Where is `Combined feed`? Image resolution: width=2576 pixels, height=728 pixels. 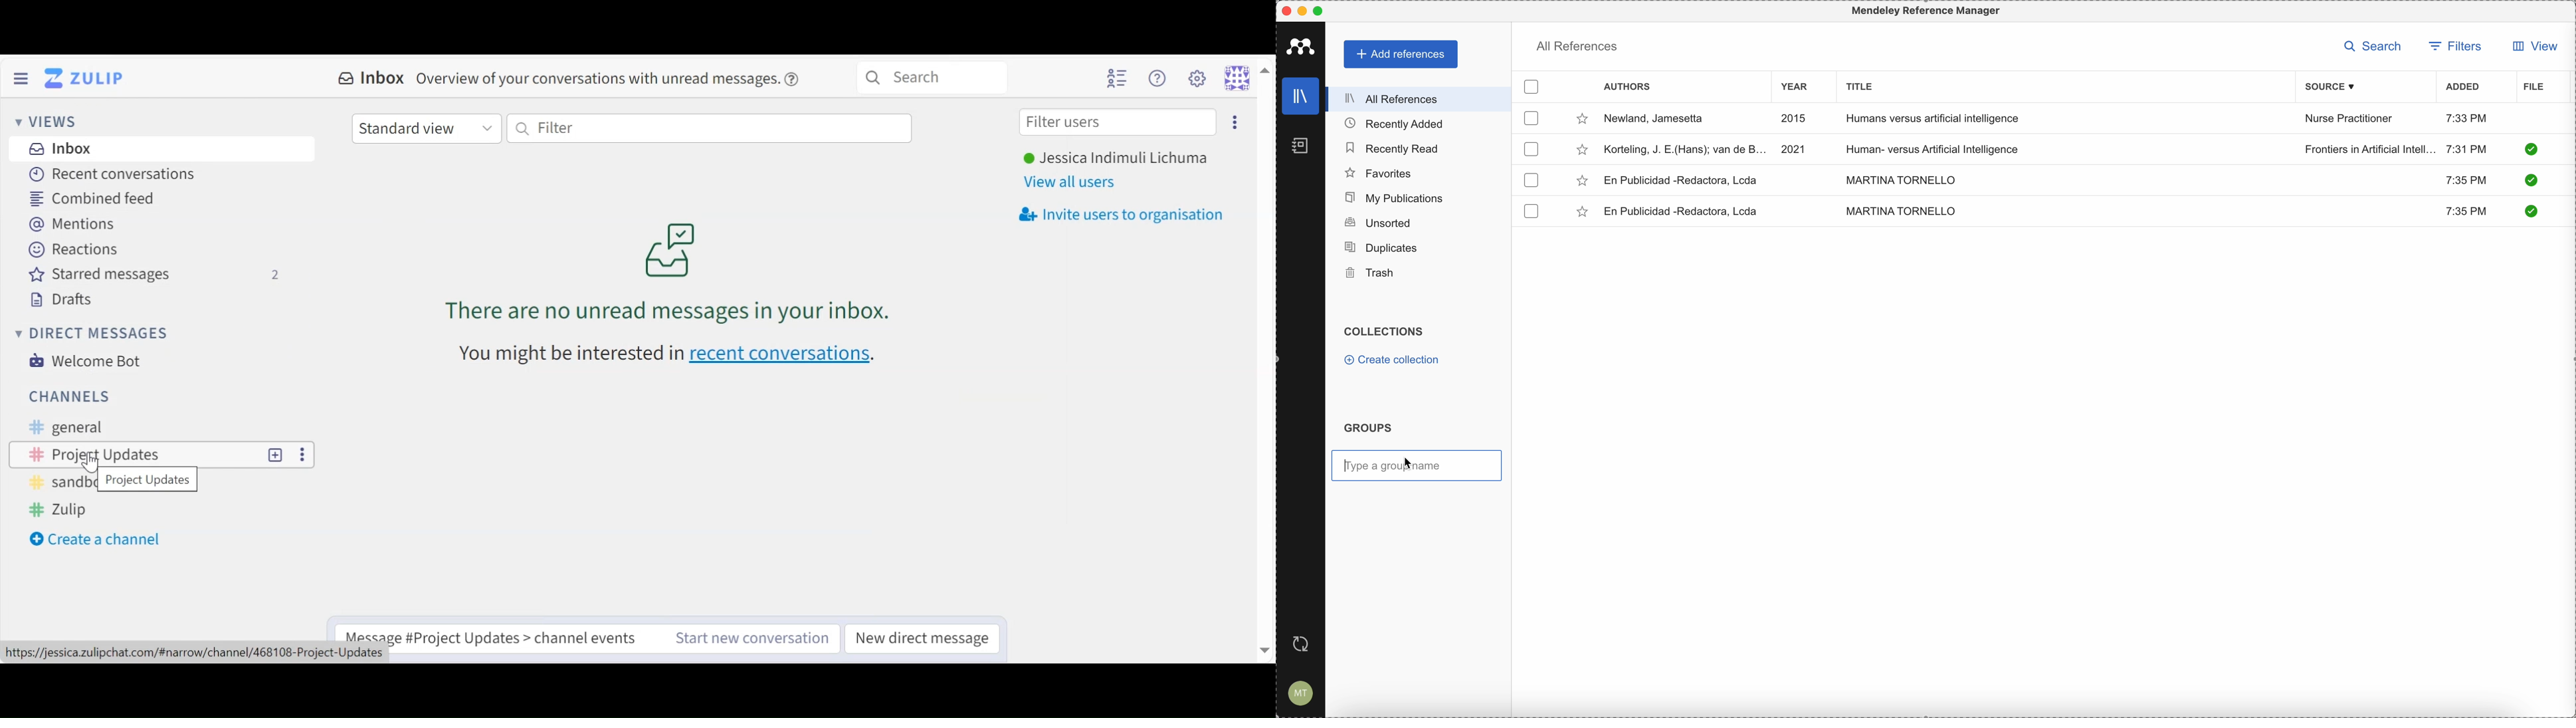 Combined feed is located at coordinates (102, 198).